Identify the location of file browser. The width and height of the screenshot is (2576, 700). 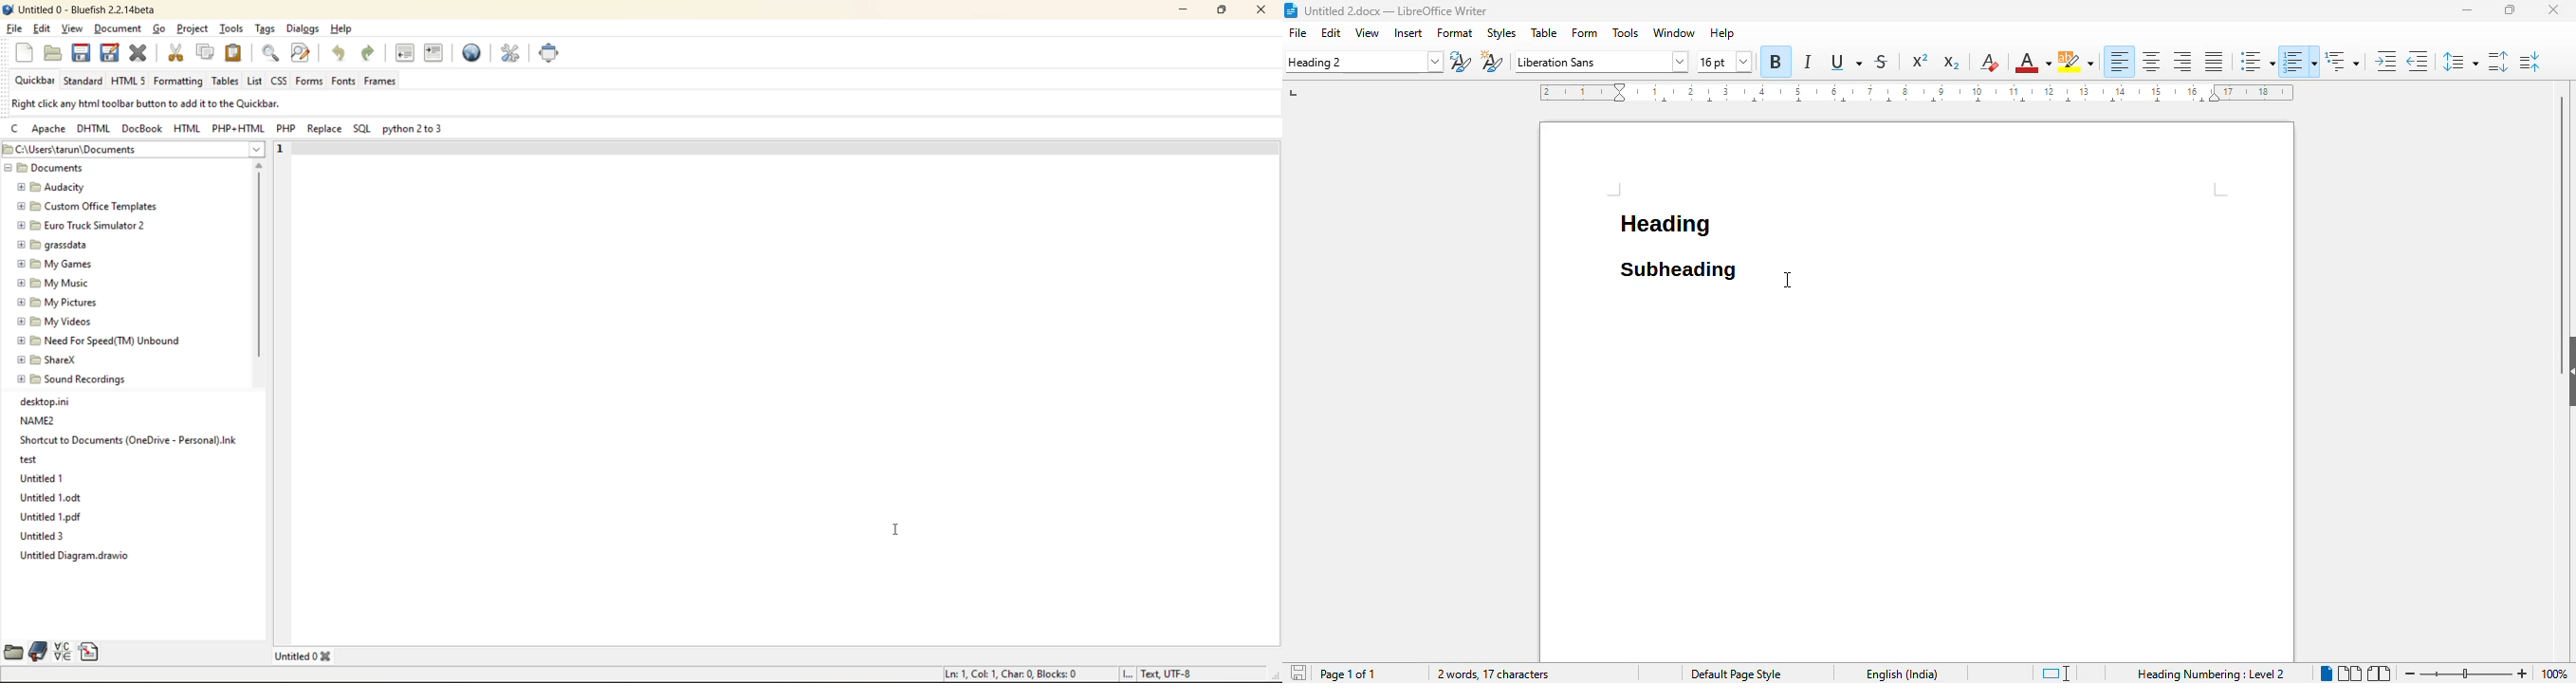
(11, 654).